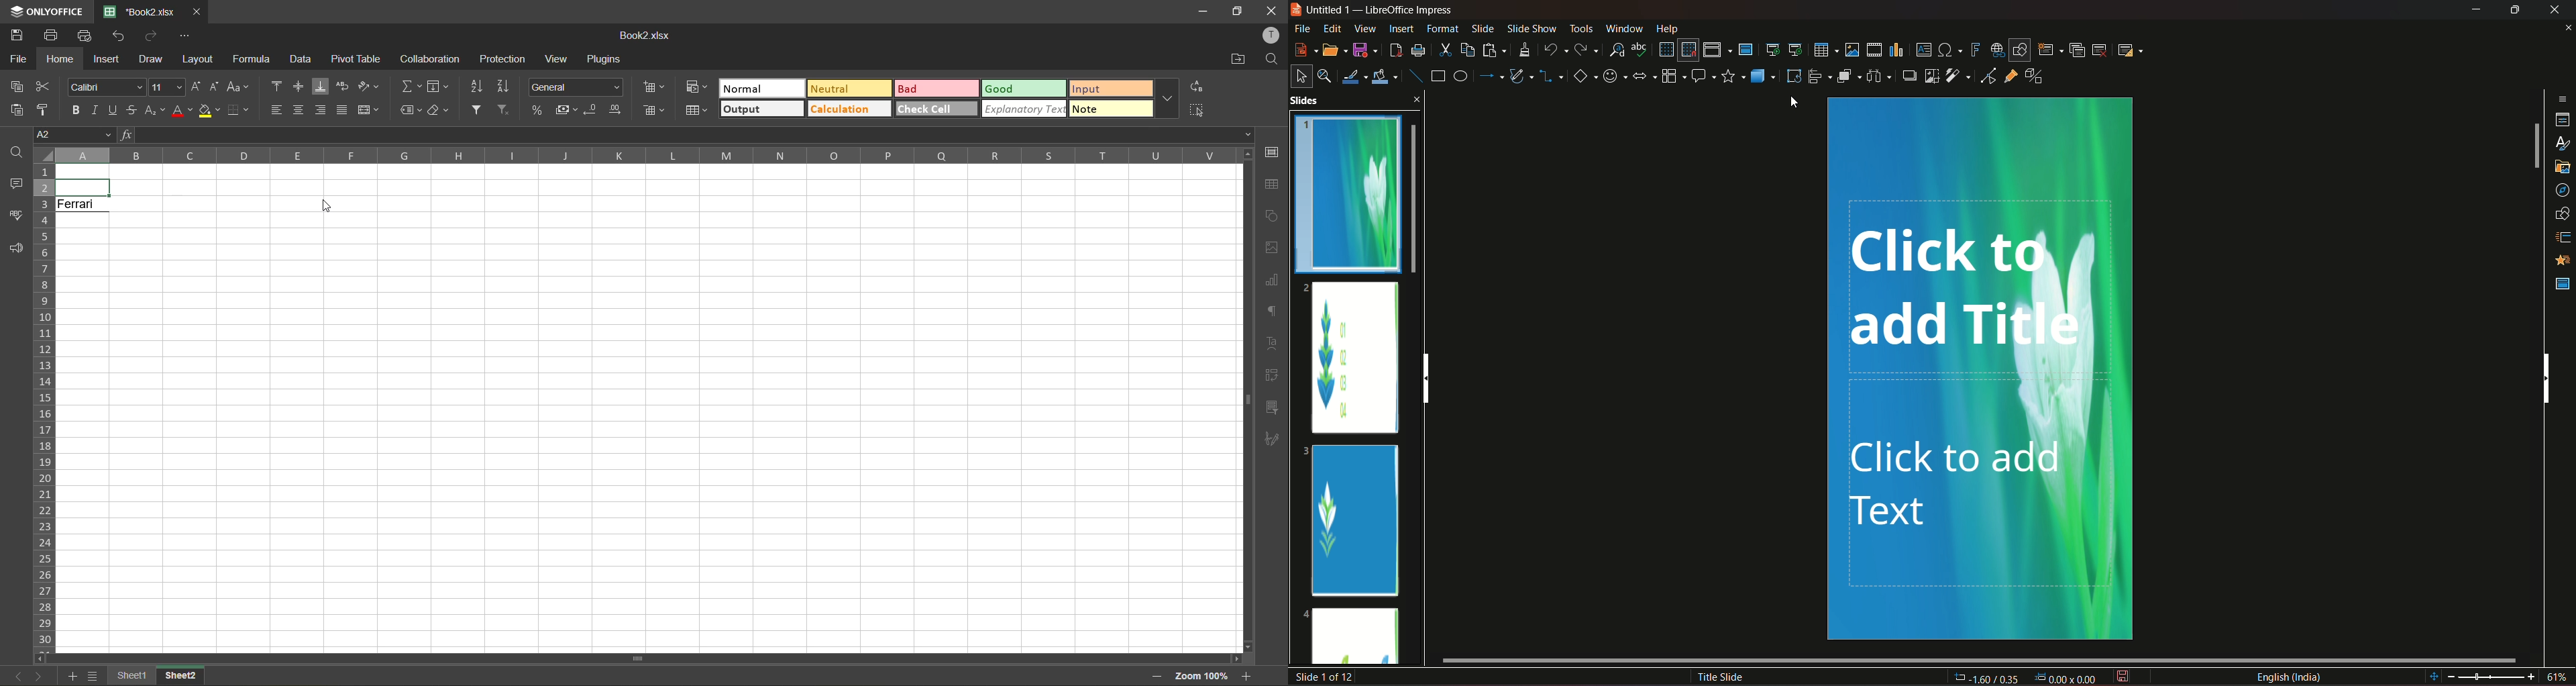 This screenshot has width=2576, height=700. What do you see at coordinates (1615, 76) in the screenshot?
I see `symbol shapes` at bounding box center [1615, 76].